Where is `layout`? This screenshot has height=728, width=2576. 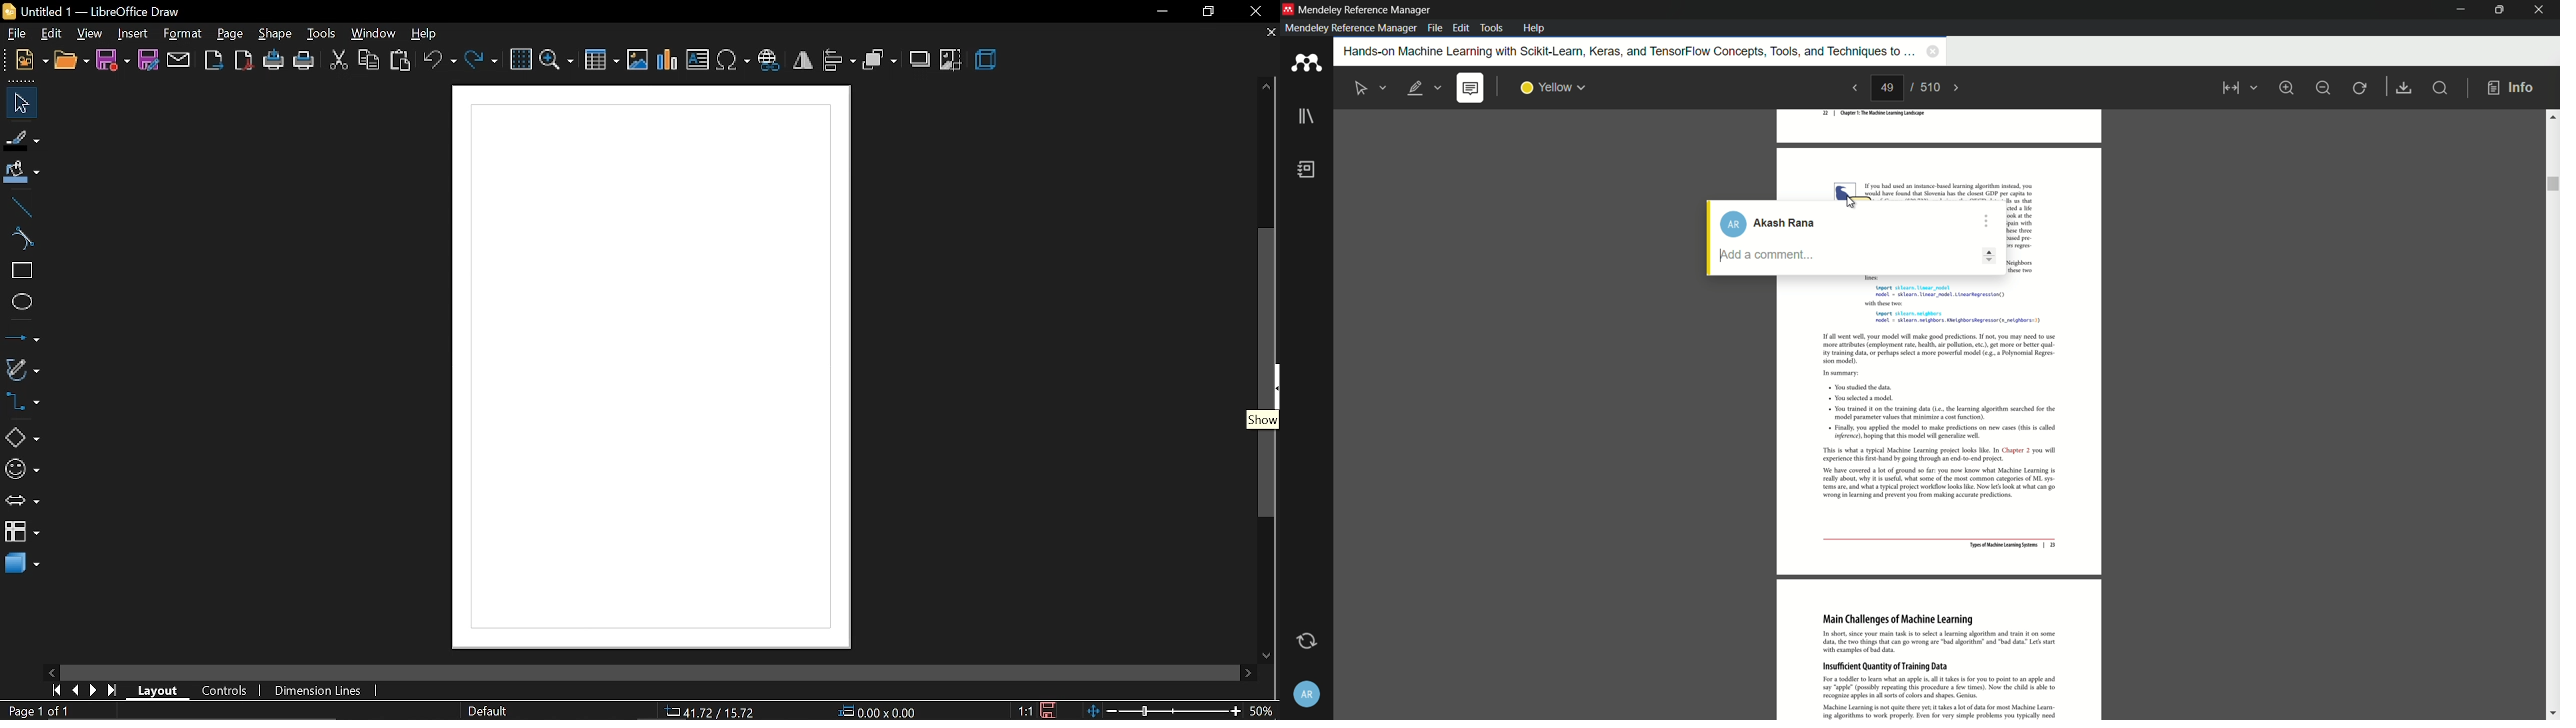 layout is located at coordinates (161, 692).